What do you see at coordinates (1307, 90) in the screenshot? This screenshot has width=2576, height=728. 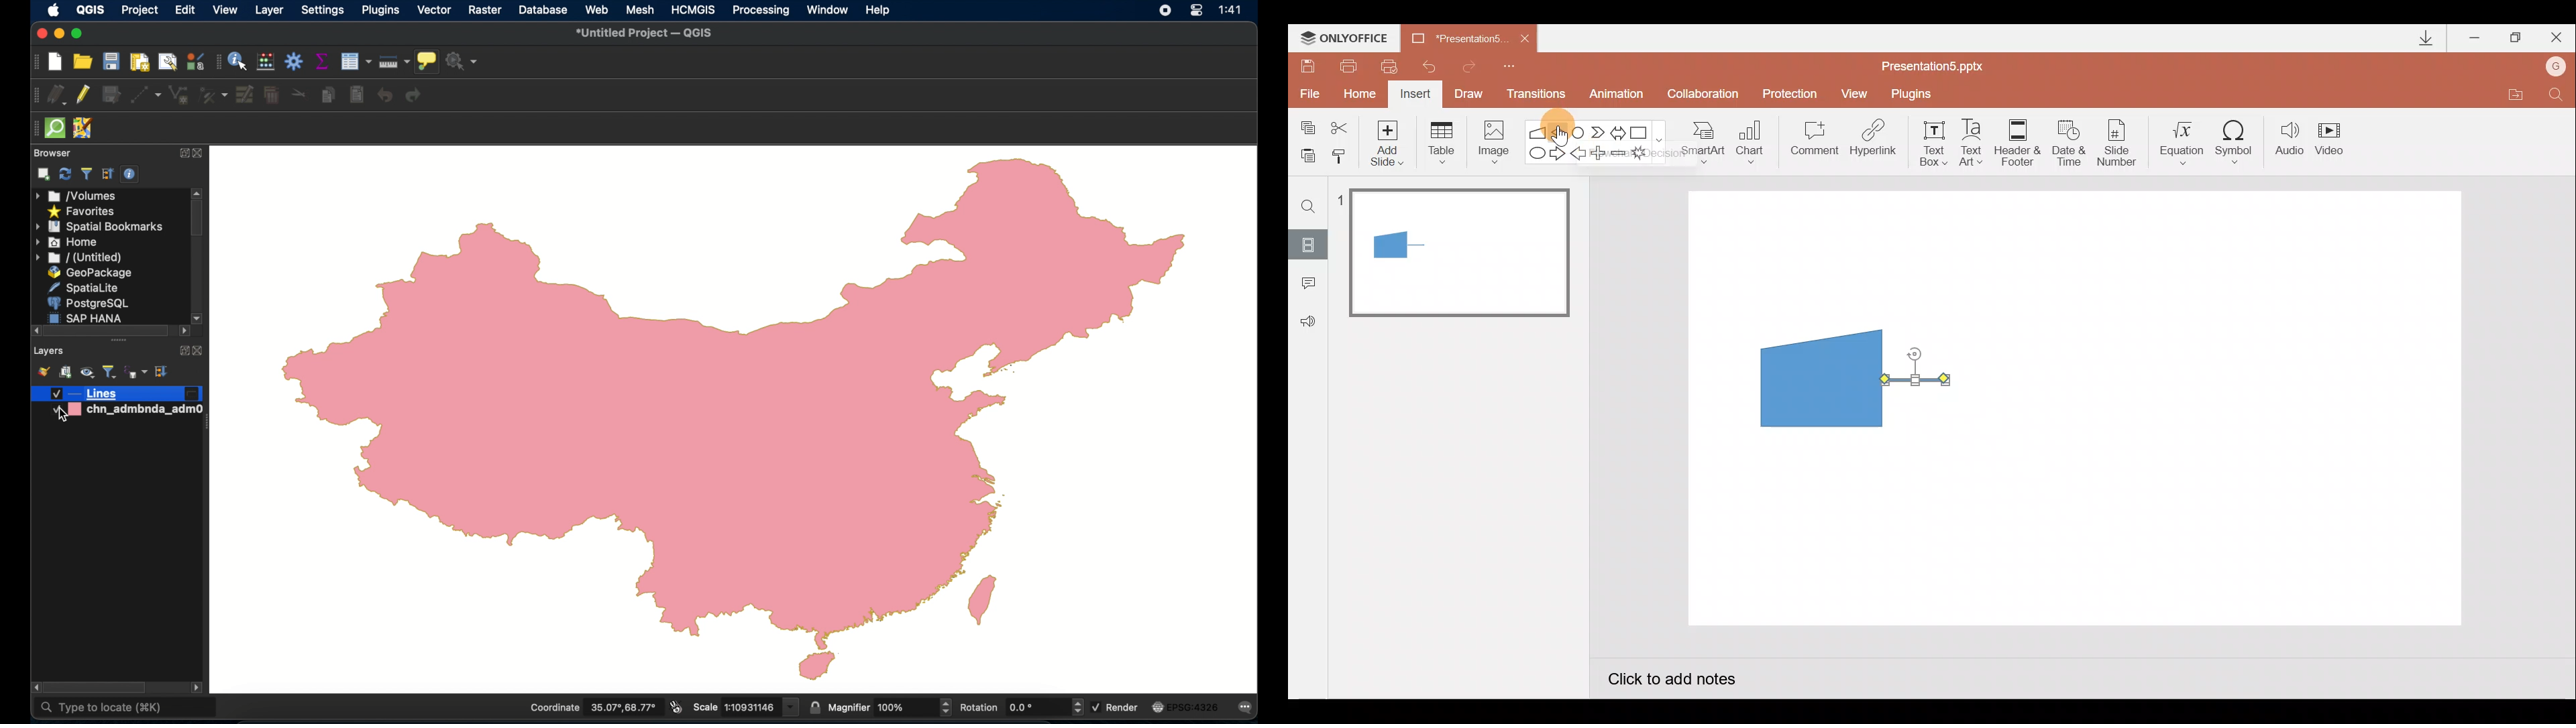 I see `File` at bounding box center [1307, 90].